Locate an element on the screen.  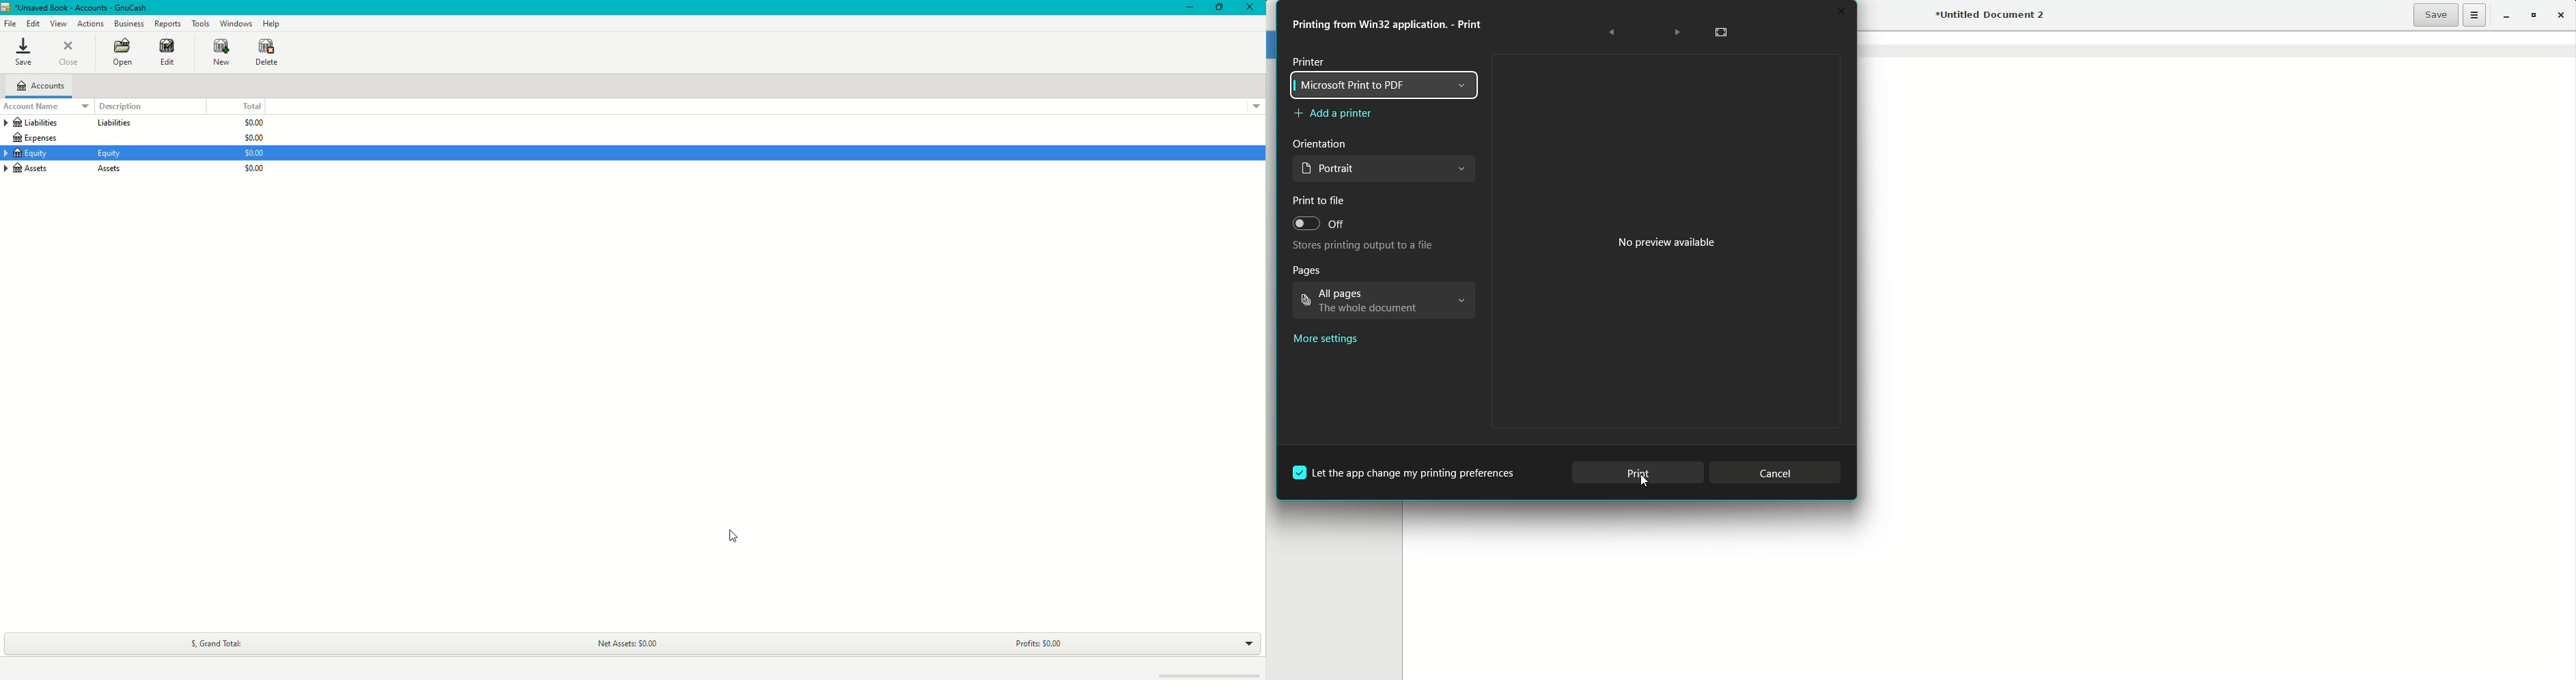
Assets is located at coordinates (111, 154).